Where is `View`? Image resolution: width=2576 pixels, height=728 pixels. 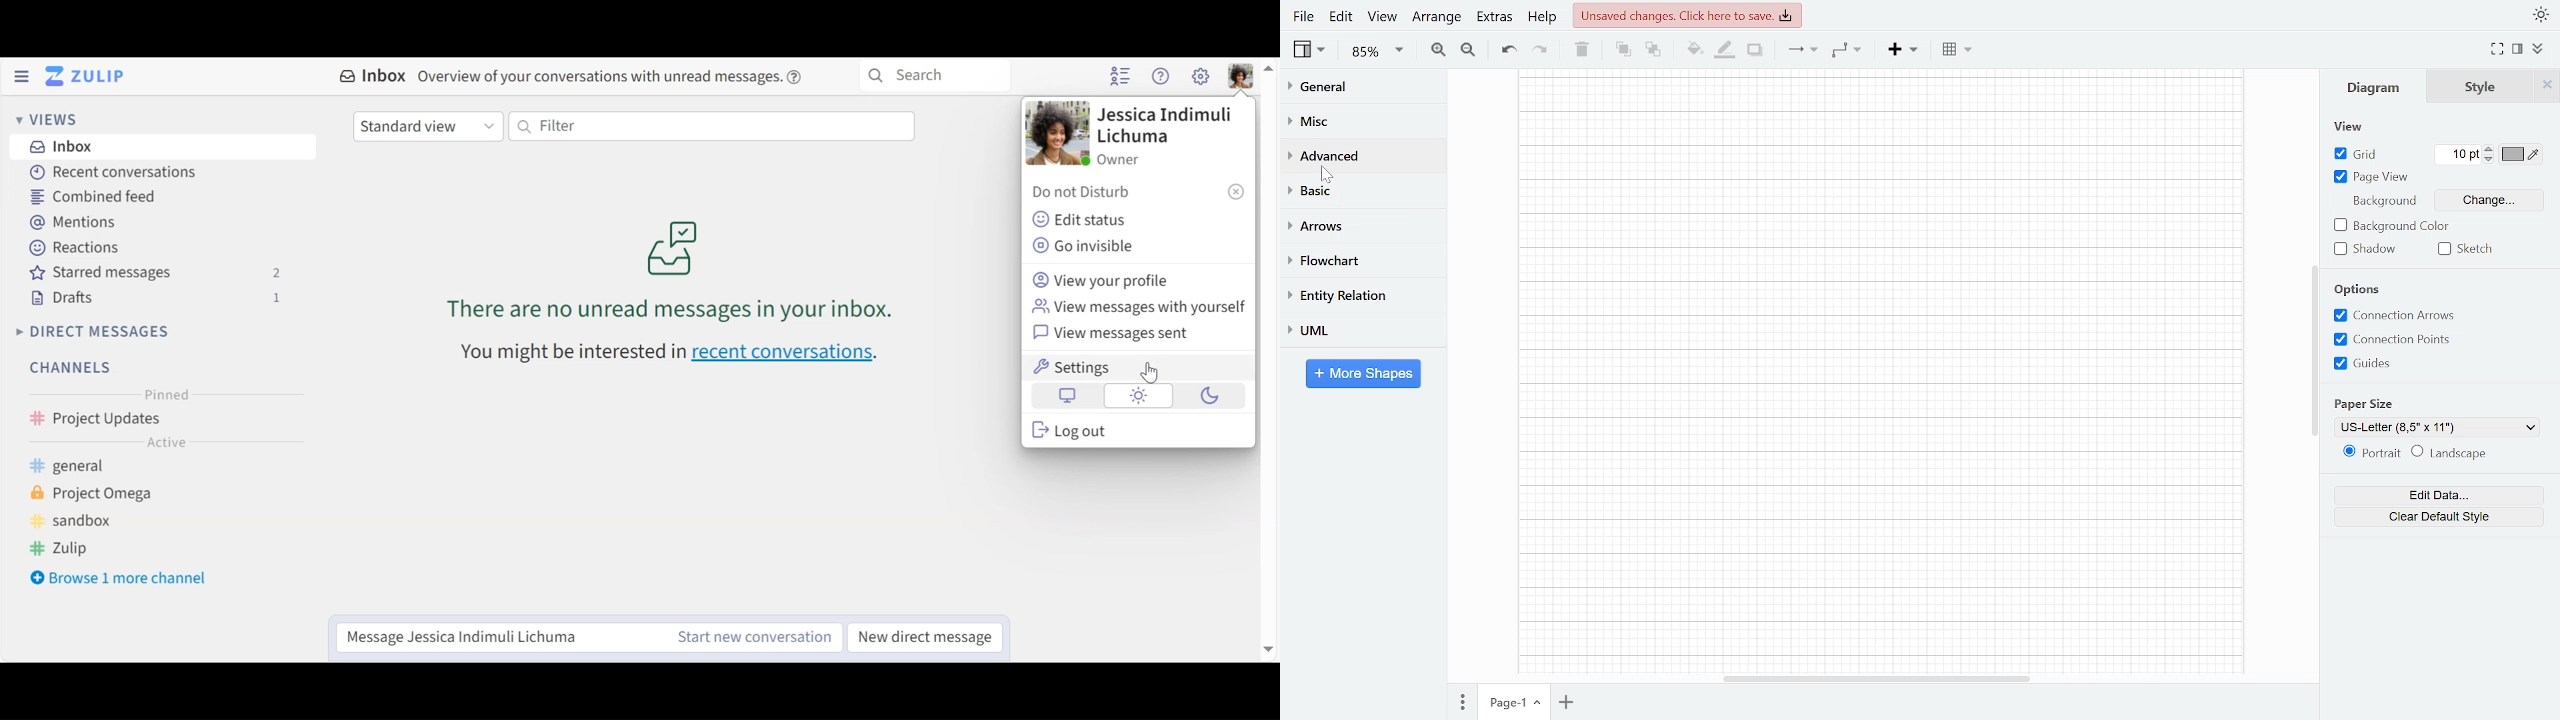 View is located at coordinates (1312, 49).